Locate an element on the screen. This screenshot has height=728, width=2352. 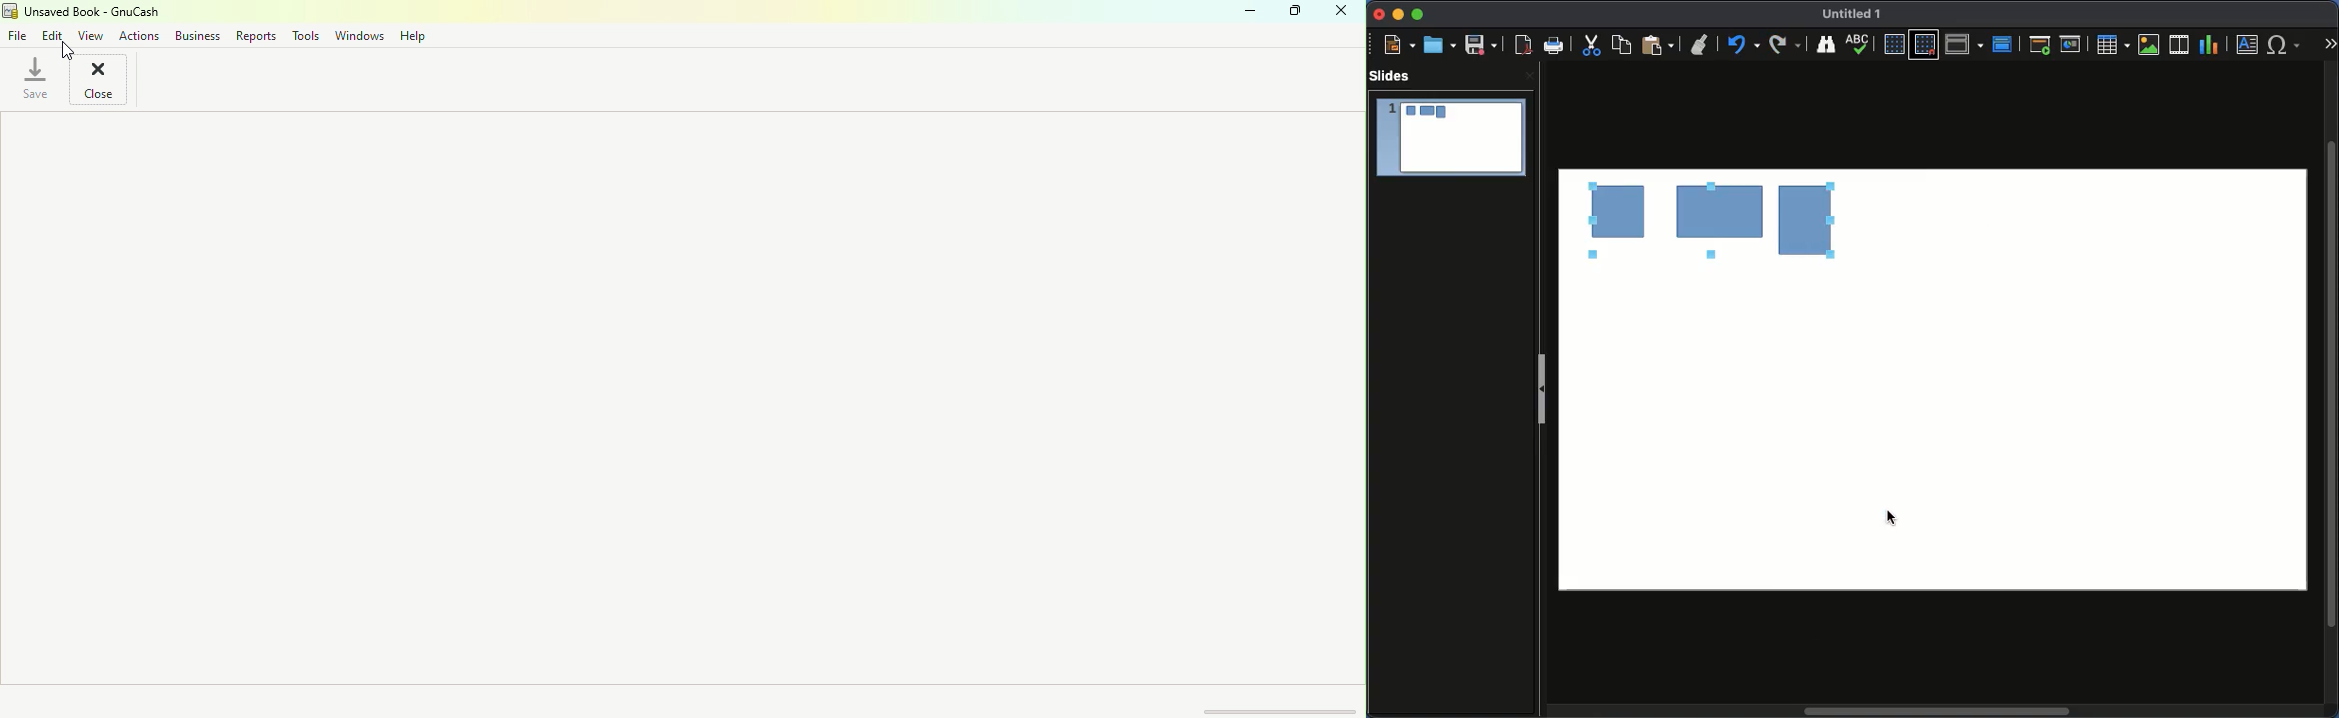
Close is located at coordinates (1379, 15).